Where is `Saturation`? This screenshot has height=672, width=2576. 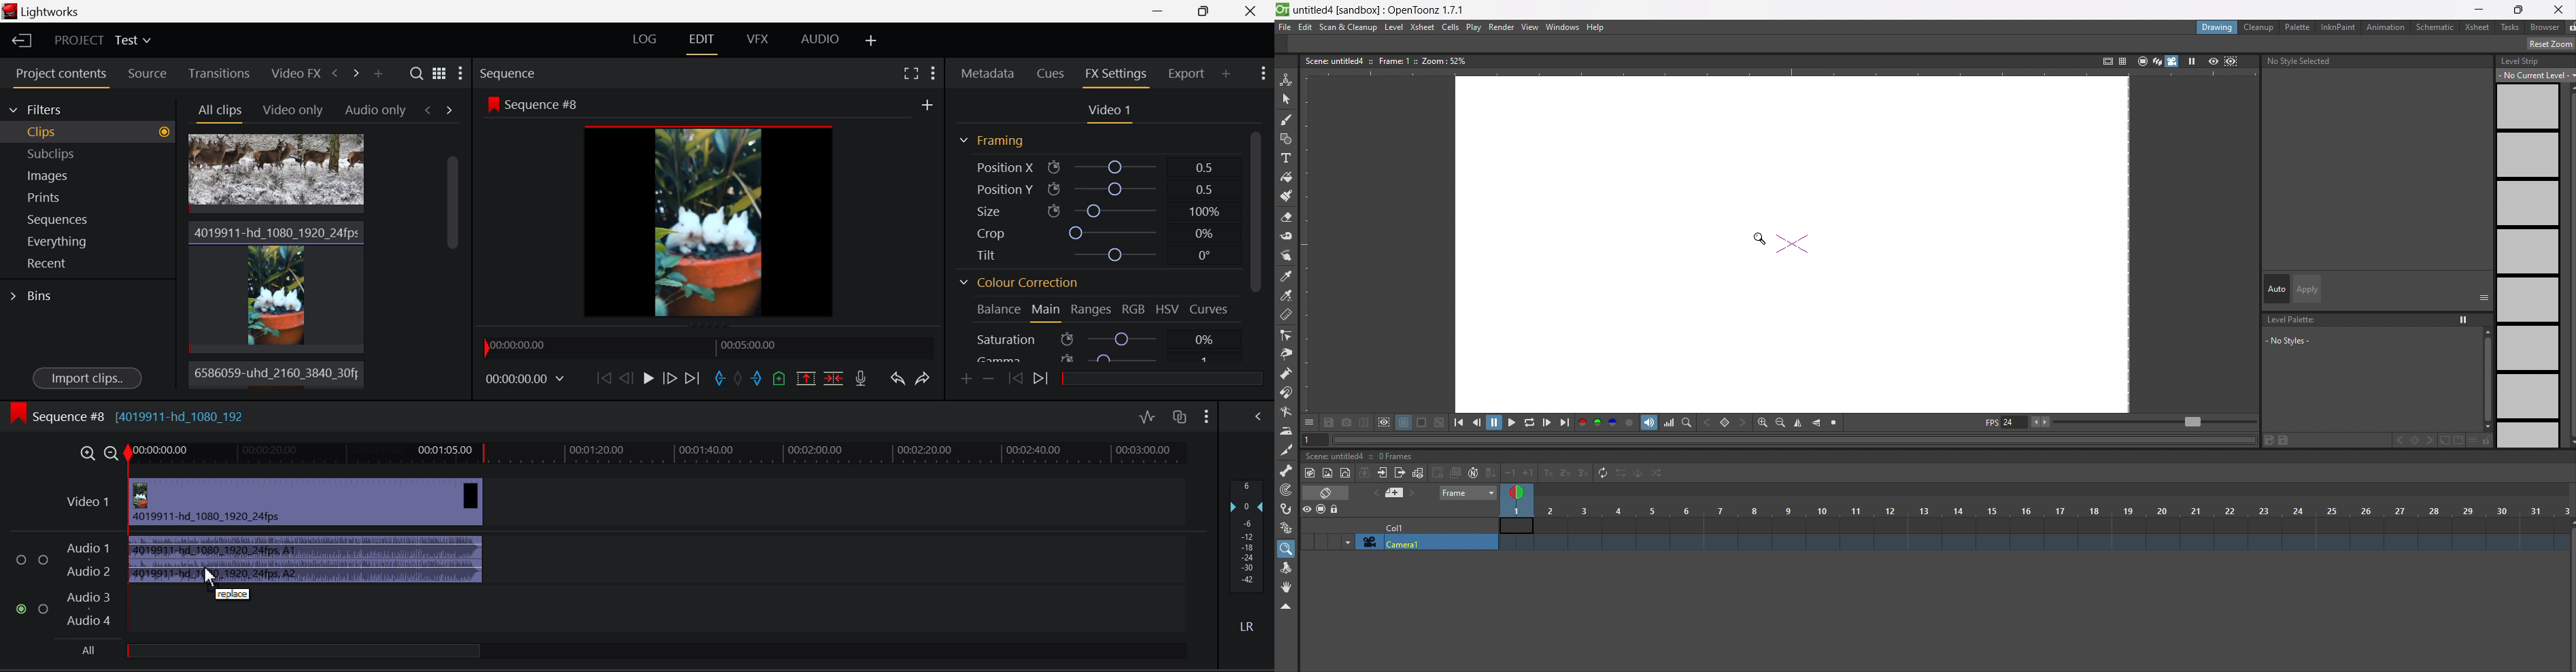 Saturation is located at coordinates (1104, 339).